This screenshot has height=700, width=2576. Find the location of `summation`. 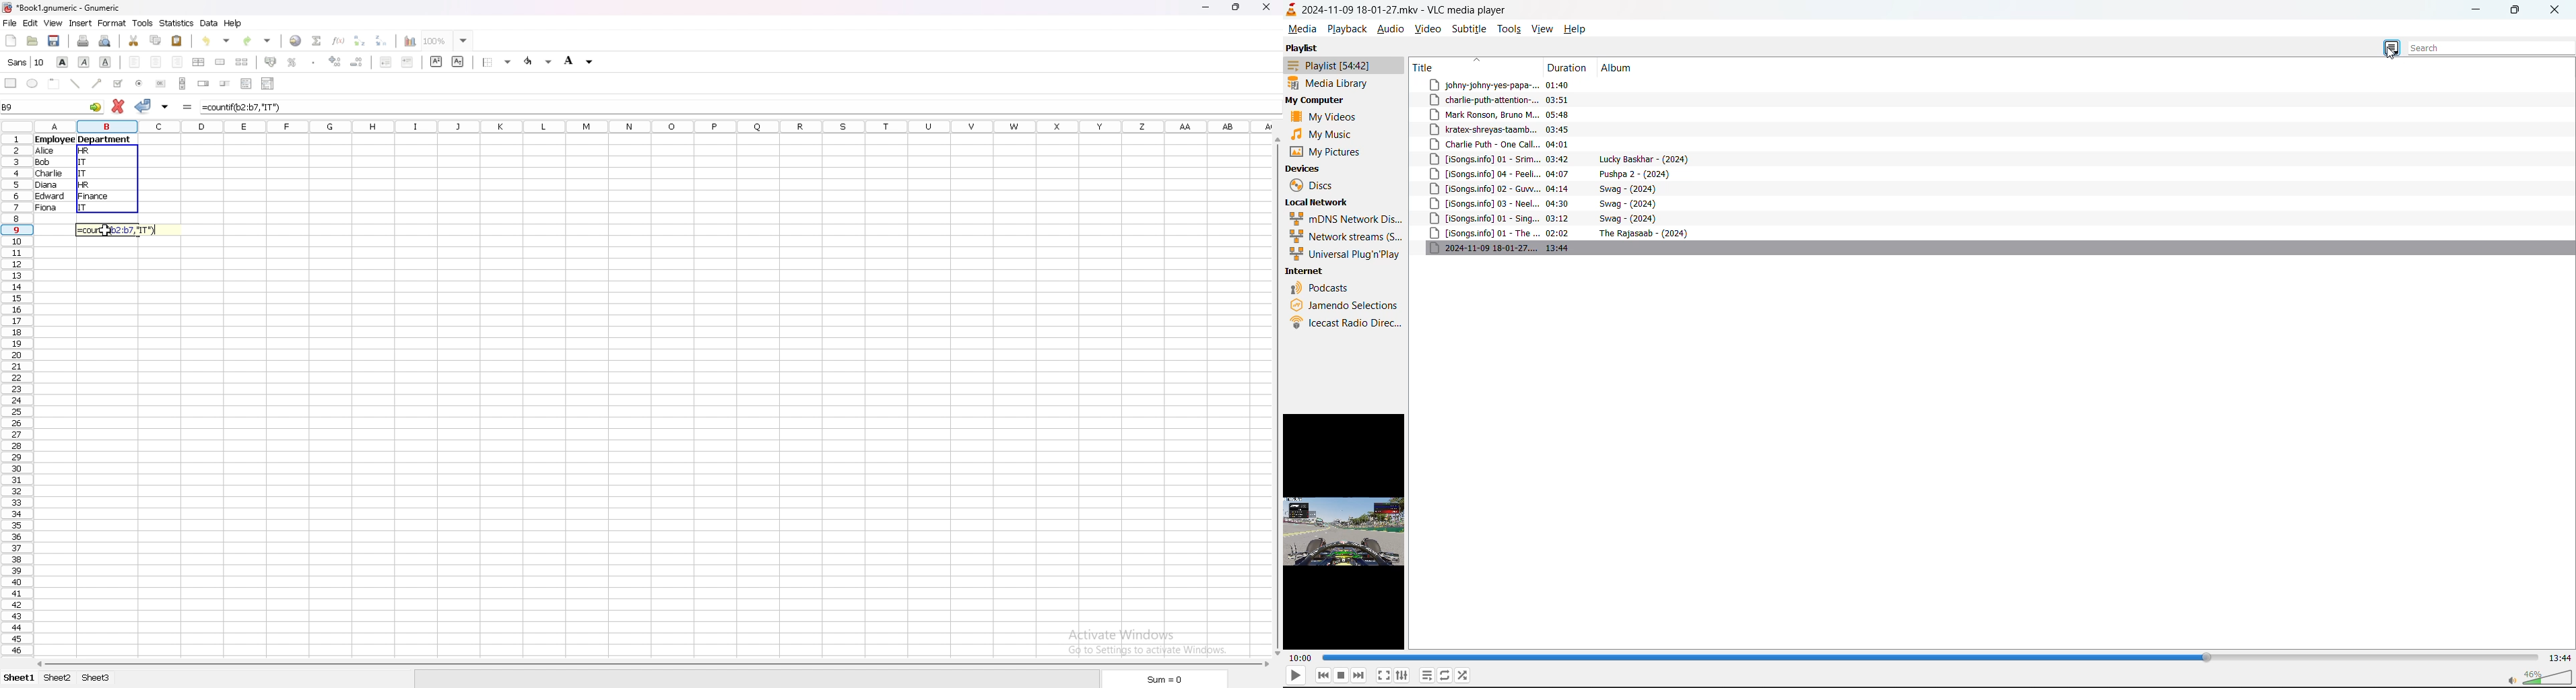

summation is located at coordinates (317, 40).